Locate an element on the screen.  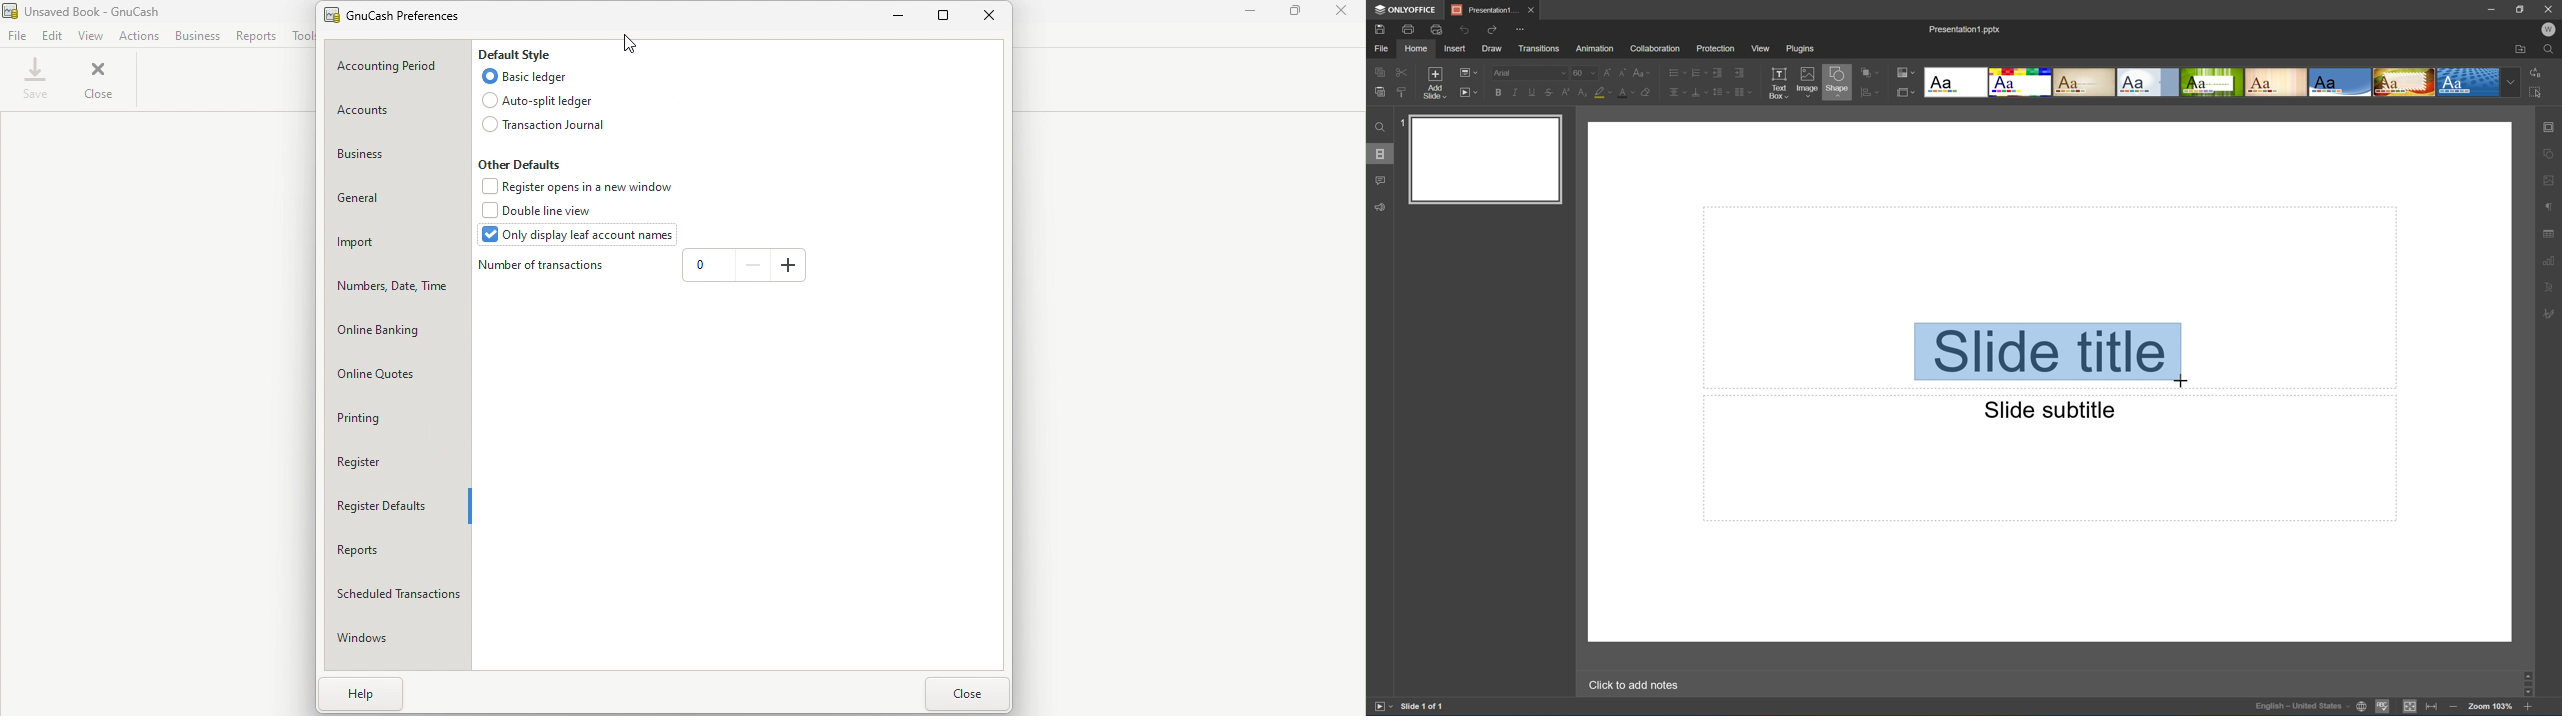
W is located at coordinates (2549, 28).